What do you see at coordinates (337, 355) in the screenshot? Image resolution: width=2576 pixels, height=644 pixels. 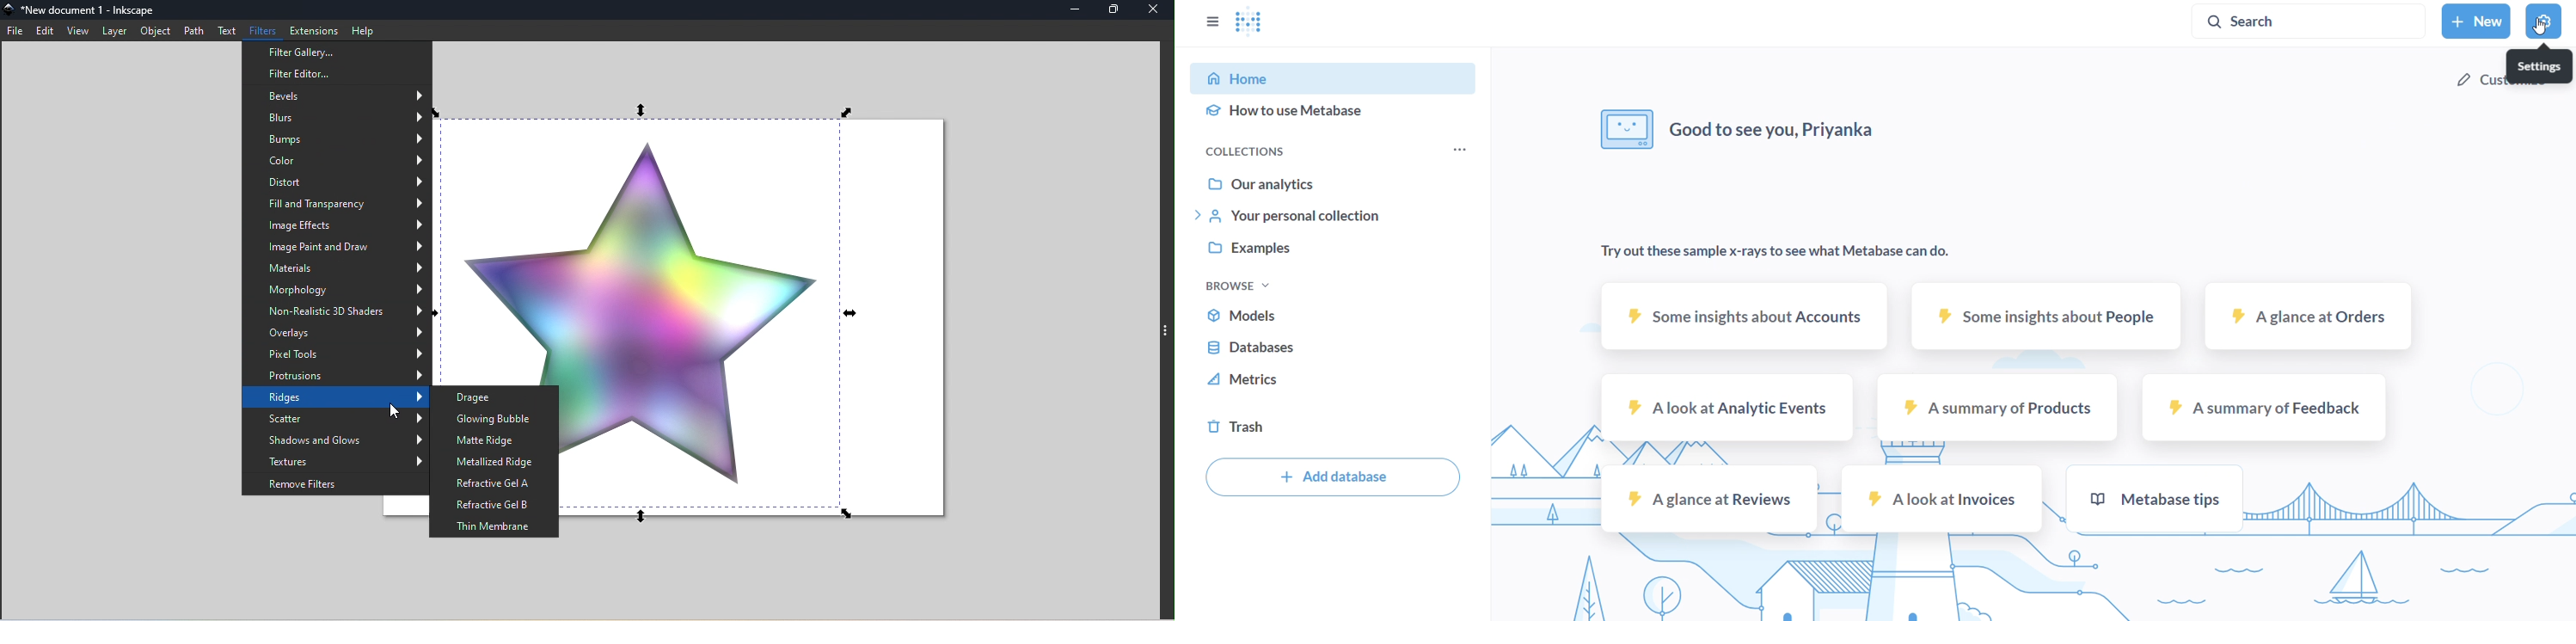 I see `Pixel tools` at bounding box center [337, 355].